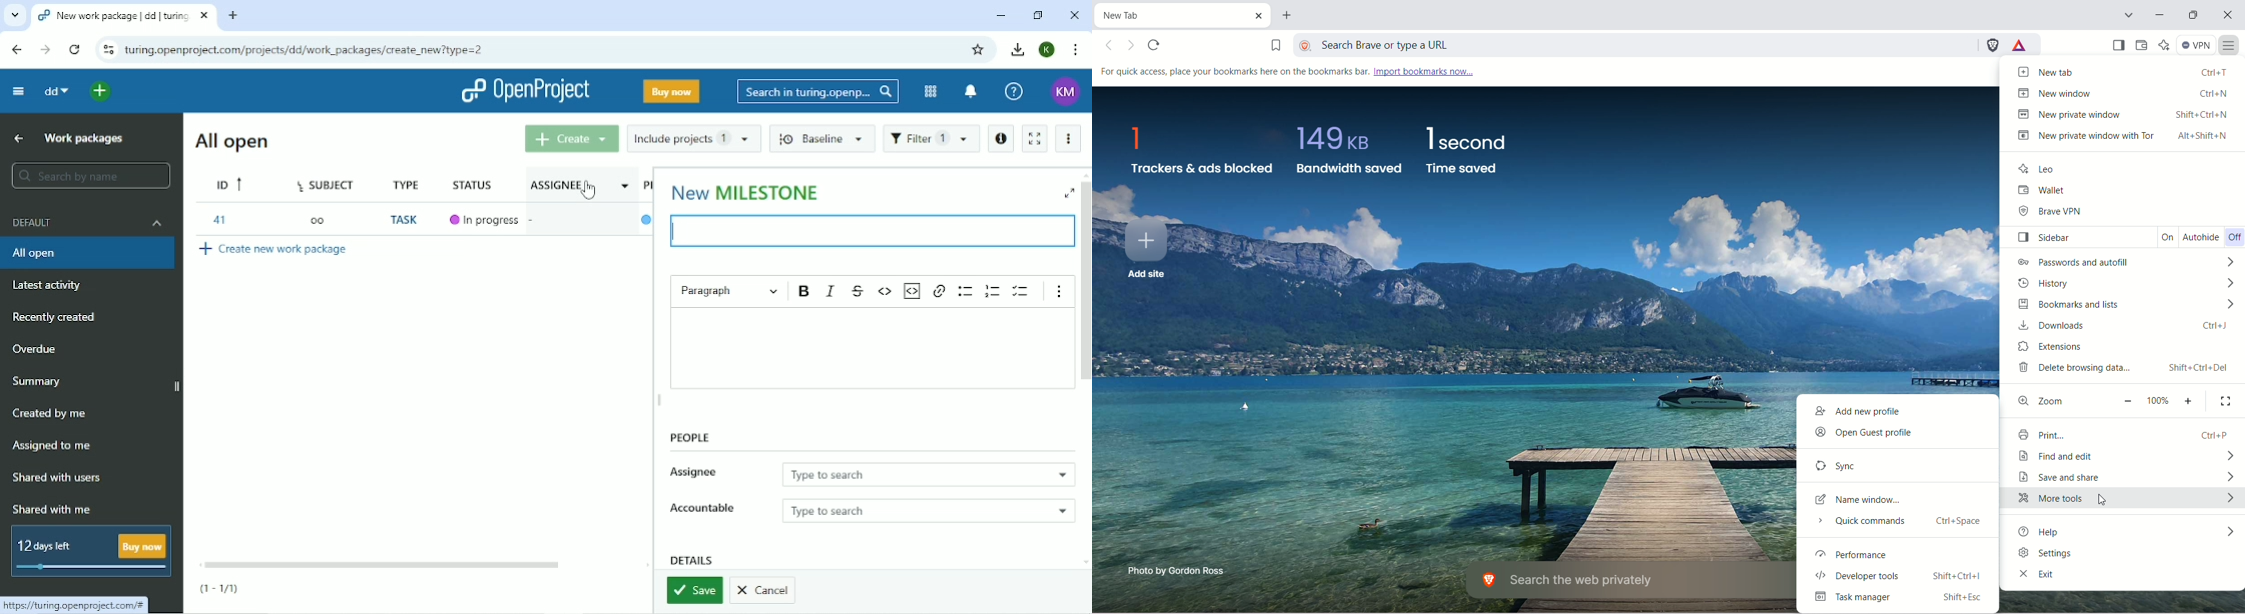  Describe the element at coordinates (886, 291) in the screenshot. I see `Code` at that location.